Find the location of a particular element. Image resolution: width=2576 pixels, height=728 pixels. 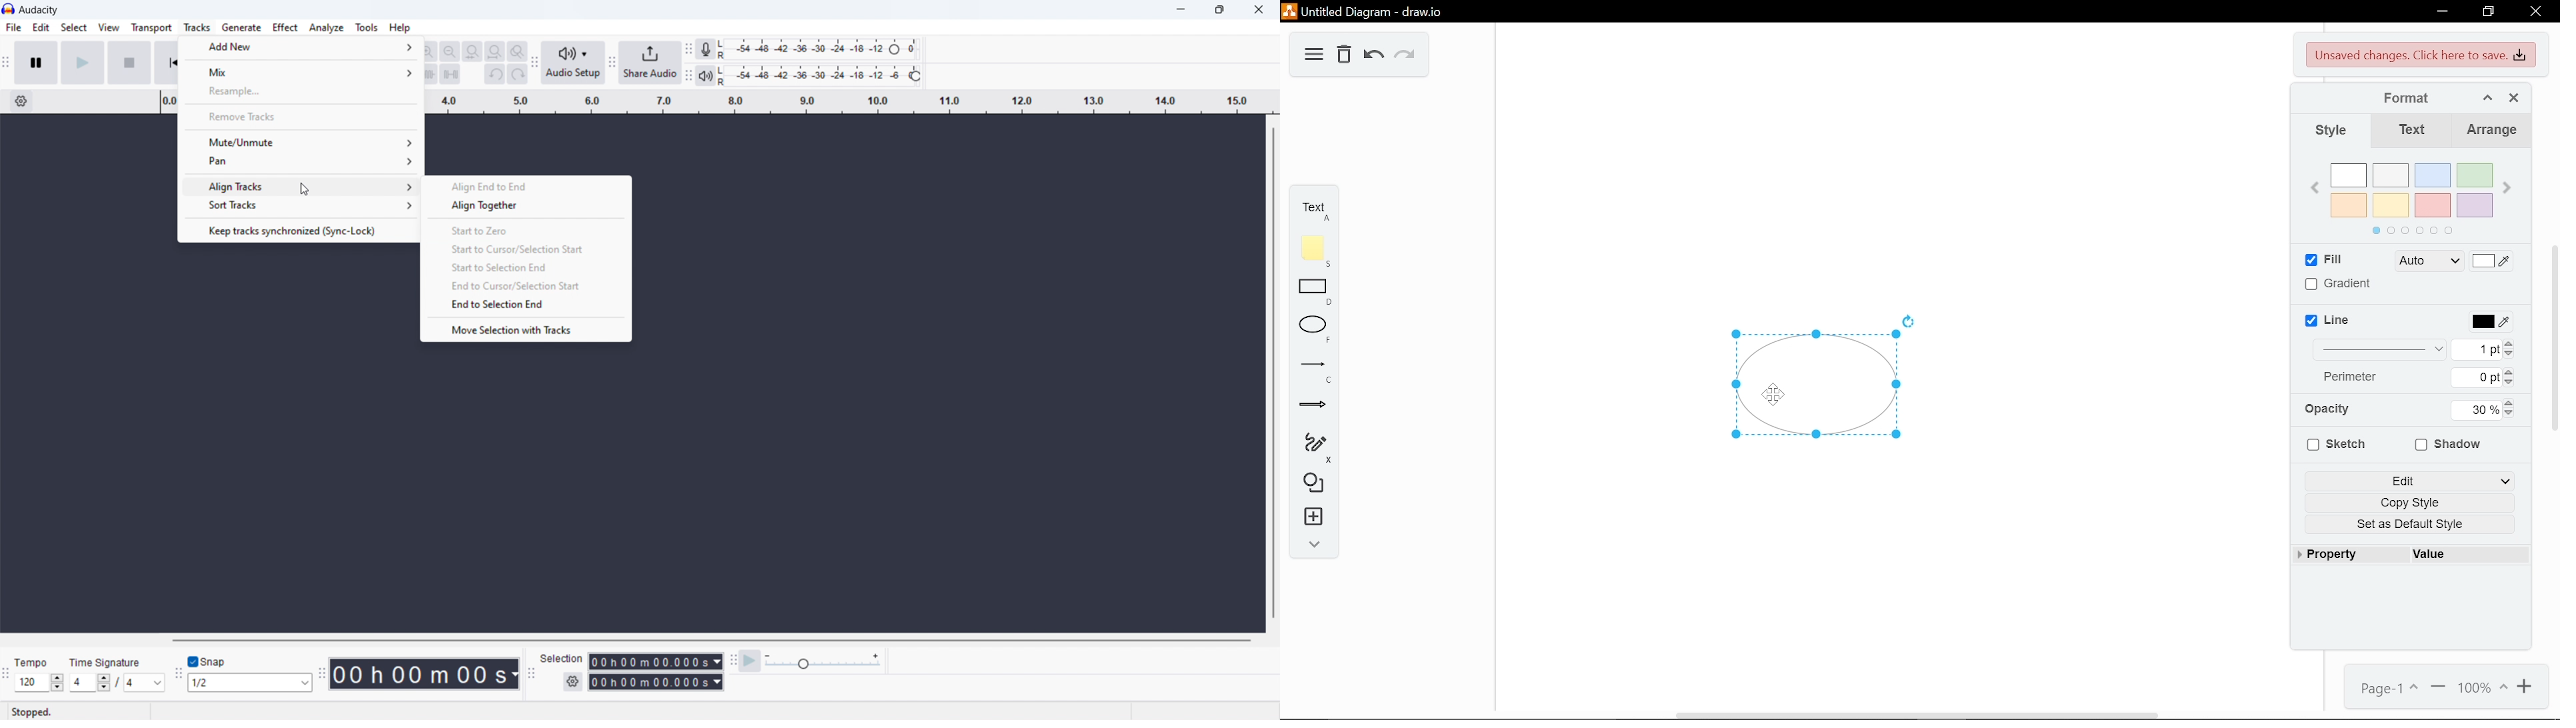

Collapse is located at coordinates (2486, 95).